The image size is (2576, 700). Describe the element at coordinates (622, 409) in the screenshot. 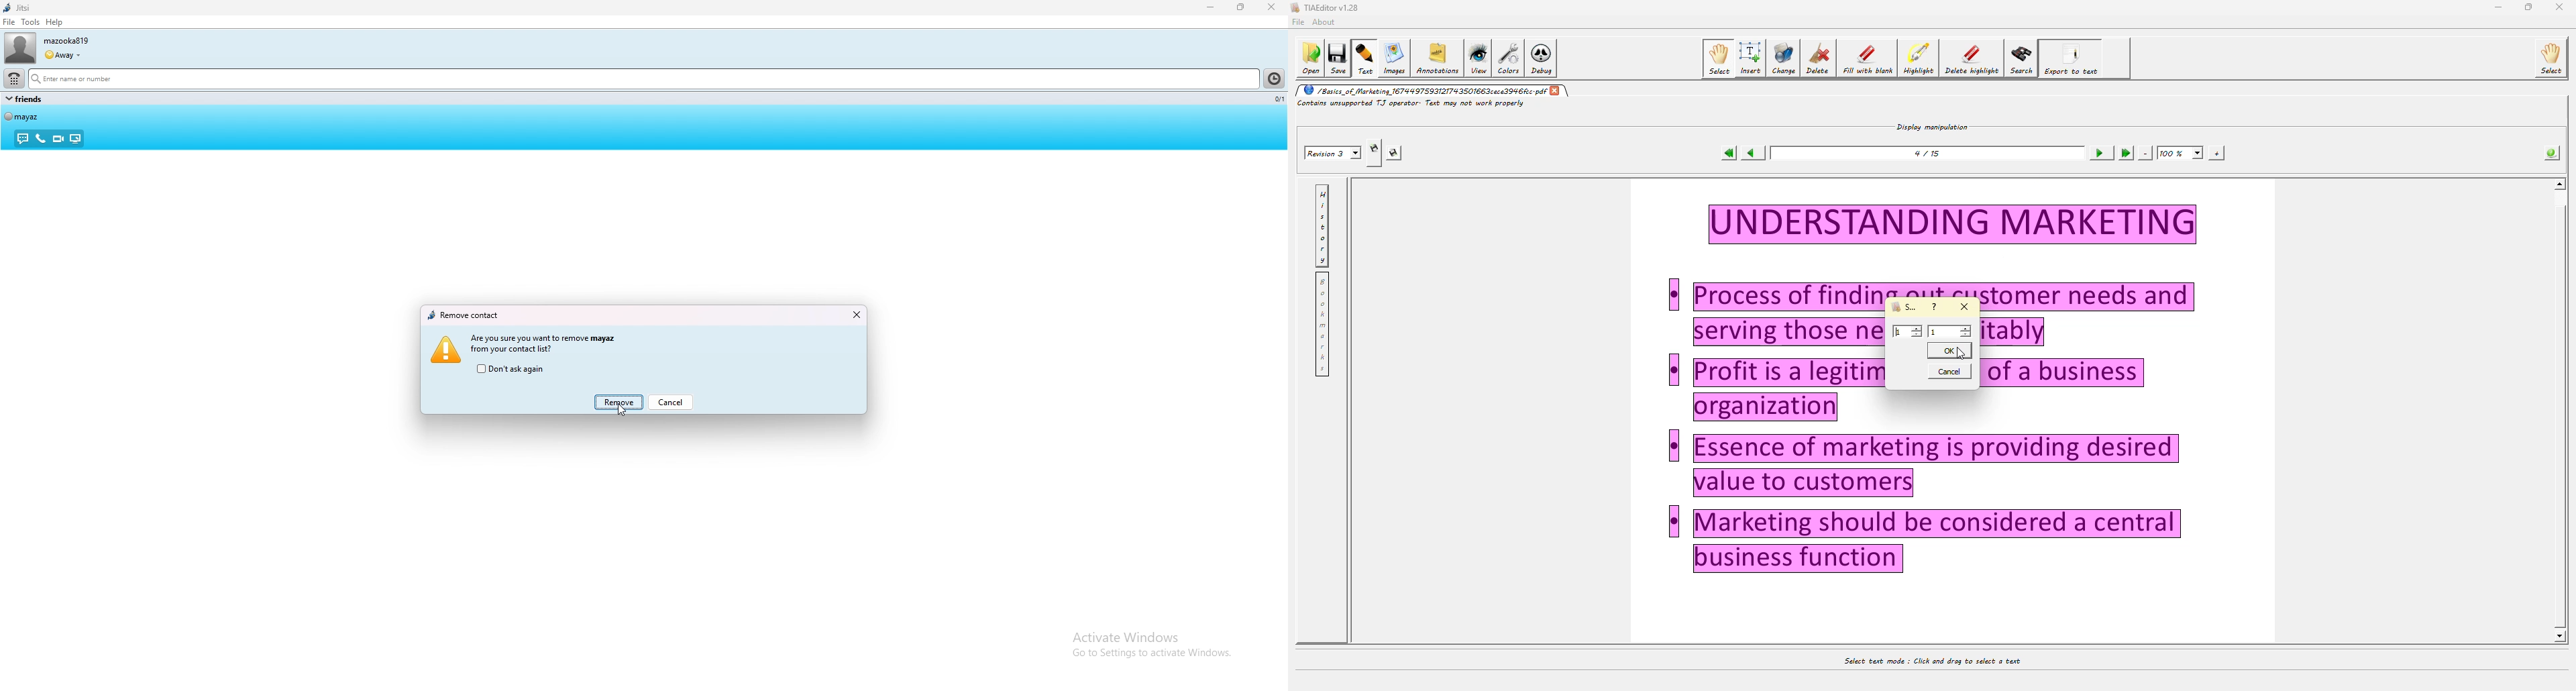

I see `cursor` at that location.